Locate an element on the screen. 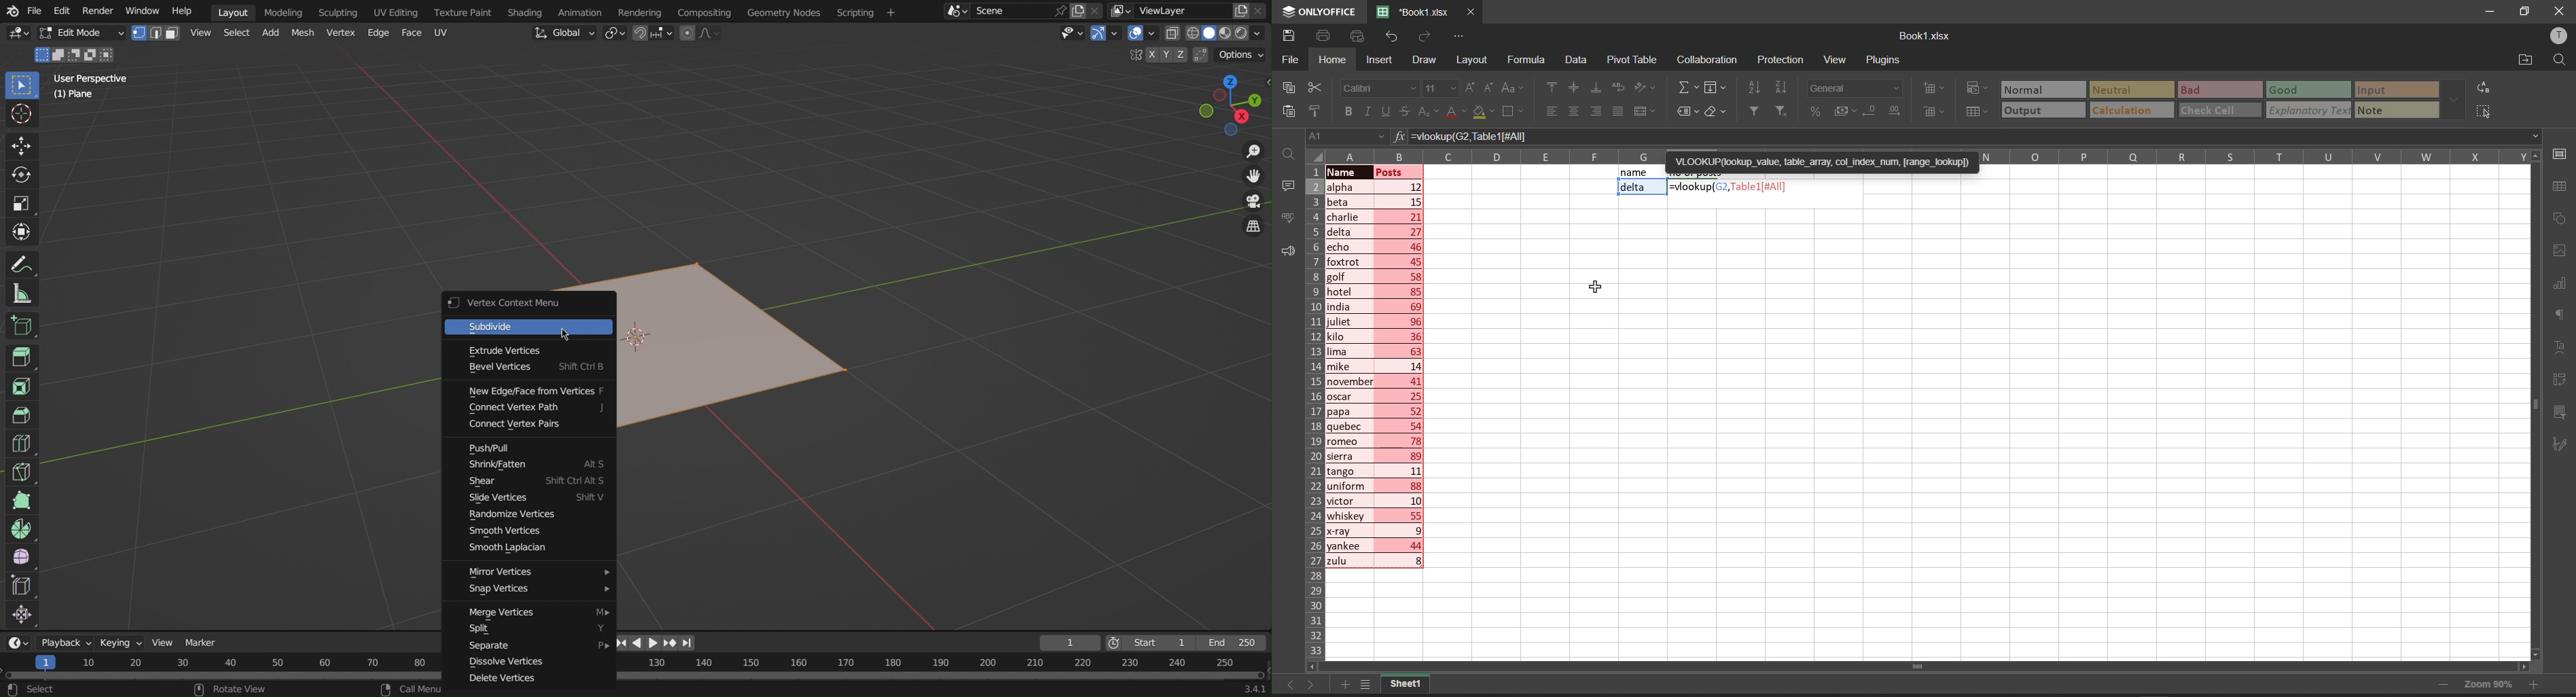 This screenshot has width=2576, height=700. More layers is located at coordinates (1121, 12).